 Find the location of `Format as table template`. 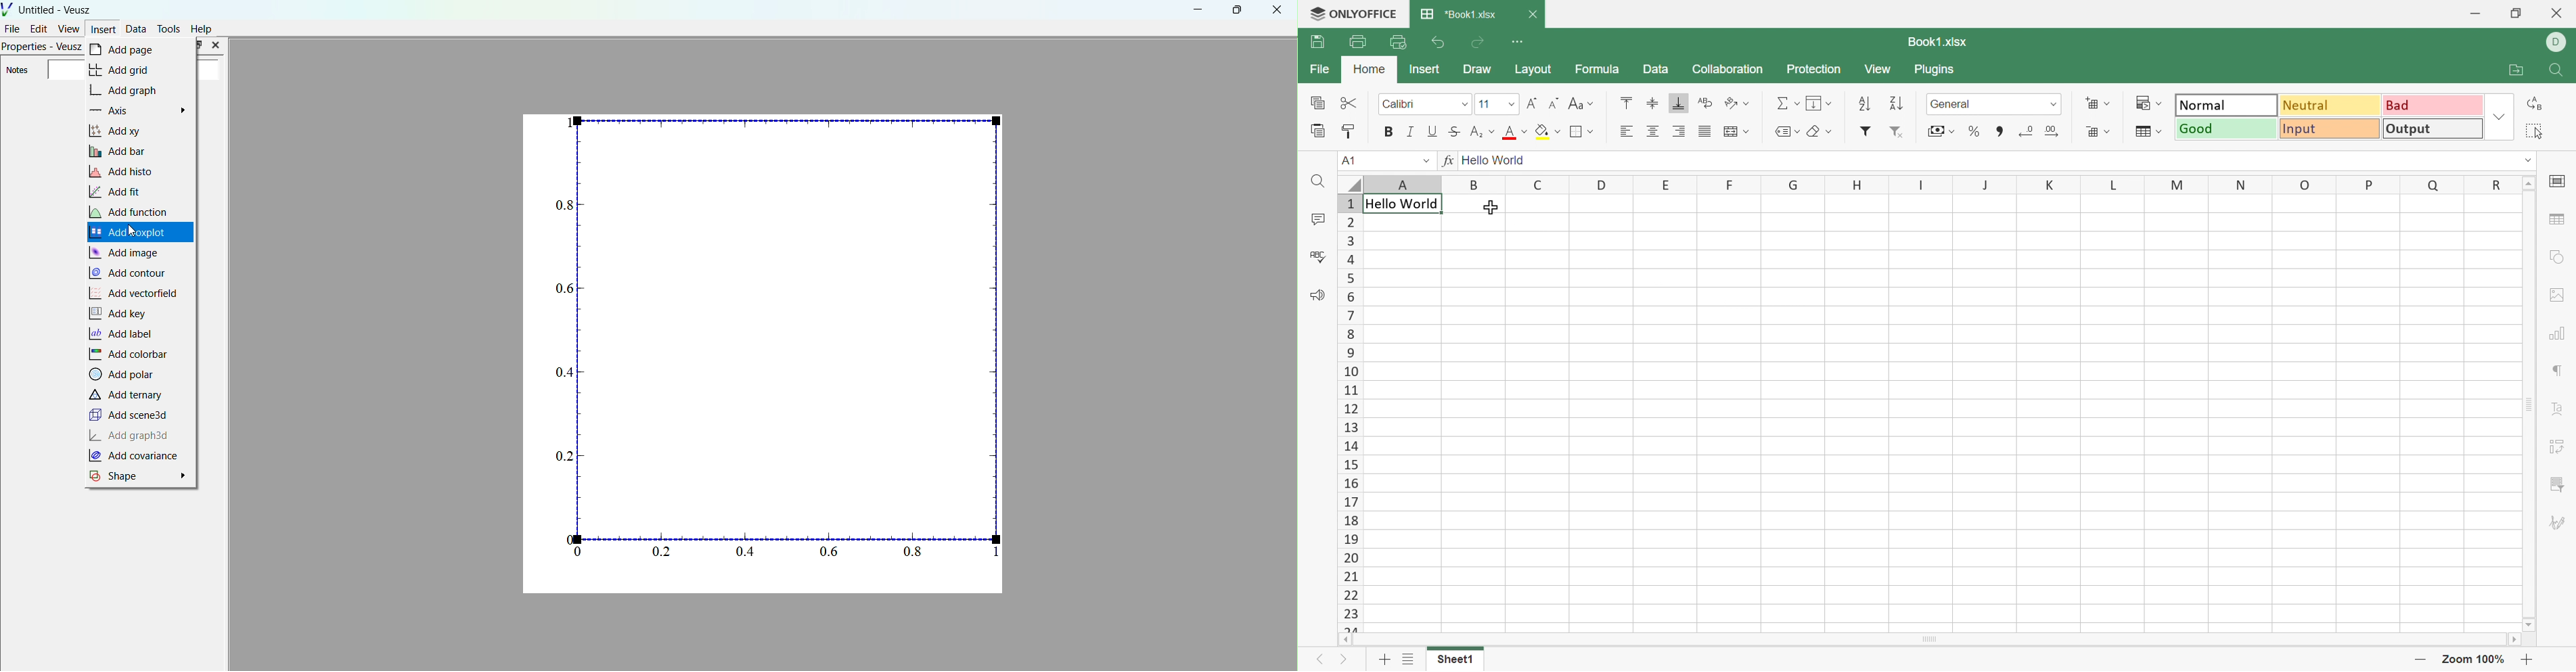

Format as table template is located at coordinates (2151, 131).